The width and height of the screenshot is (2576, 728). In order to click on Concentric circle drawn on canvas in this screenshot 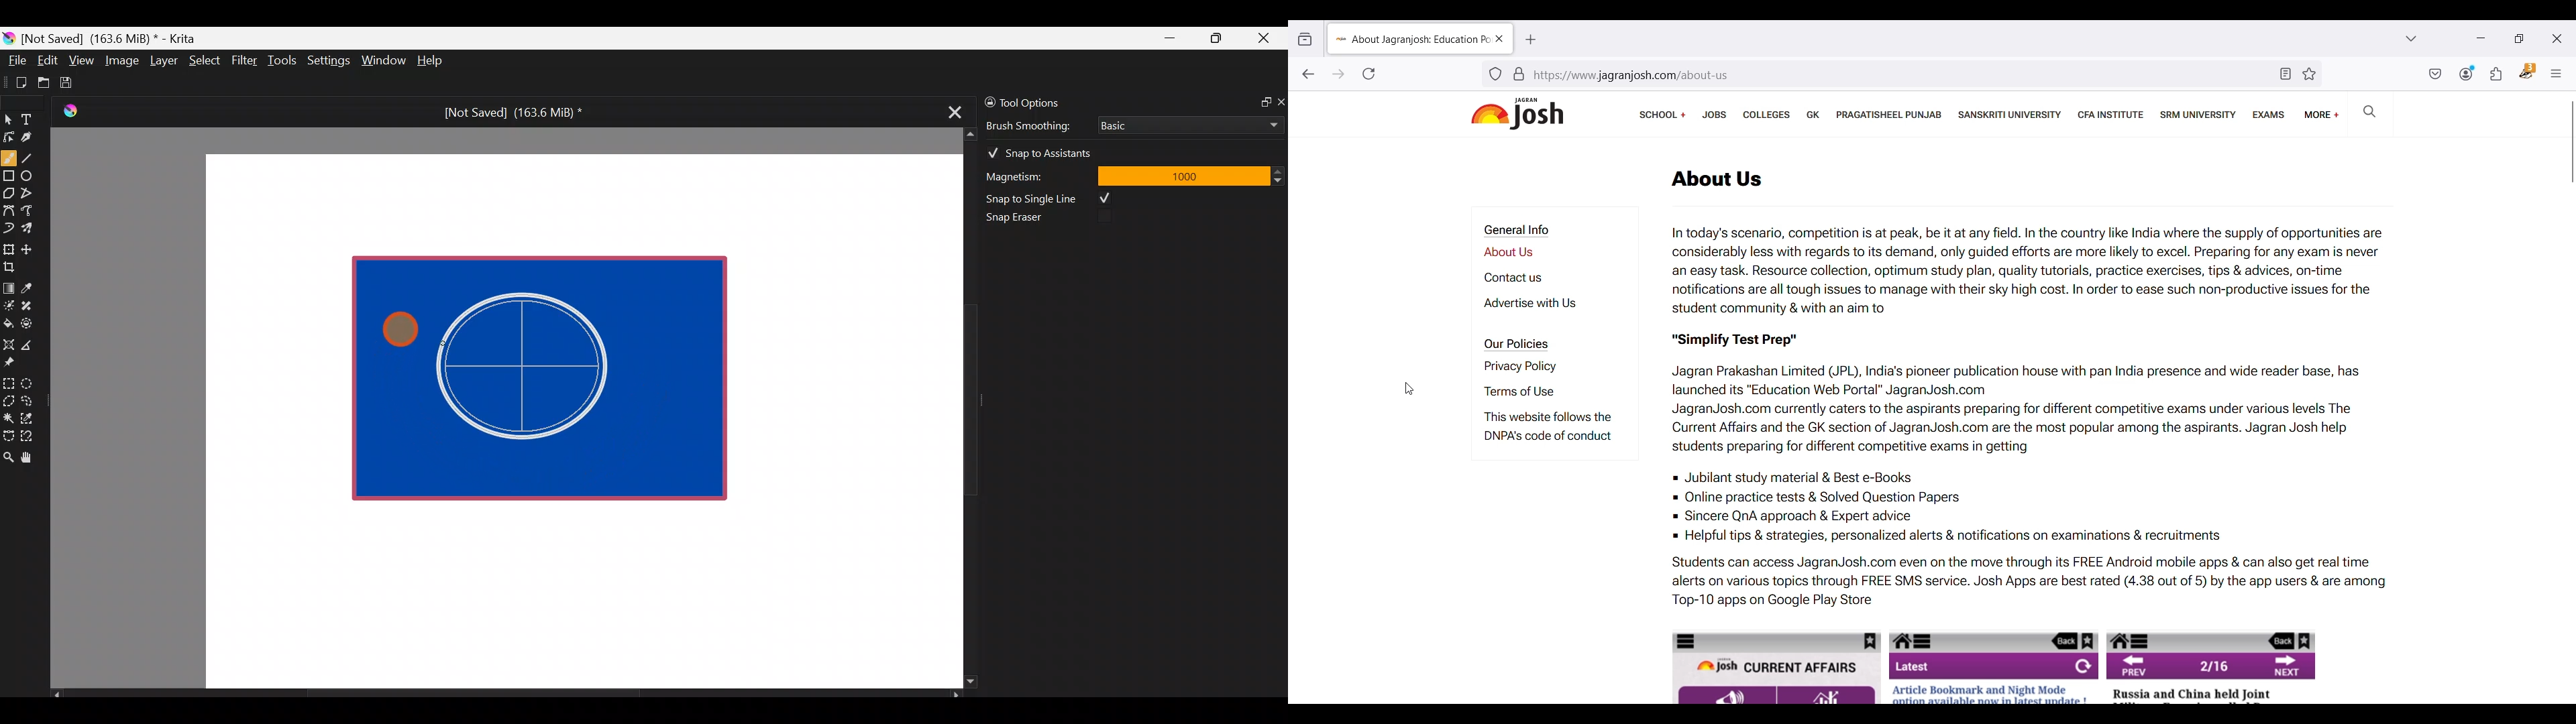, I will do `click(532, 366)`.